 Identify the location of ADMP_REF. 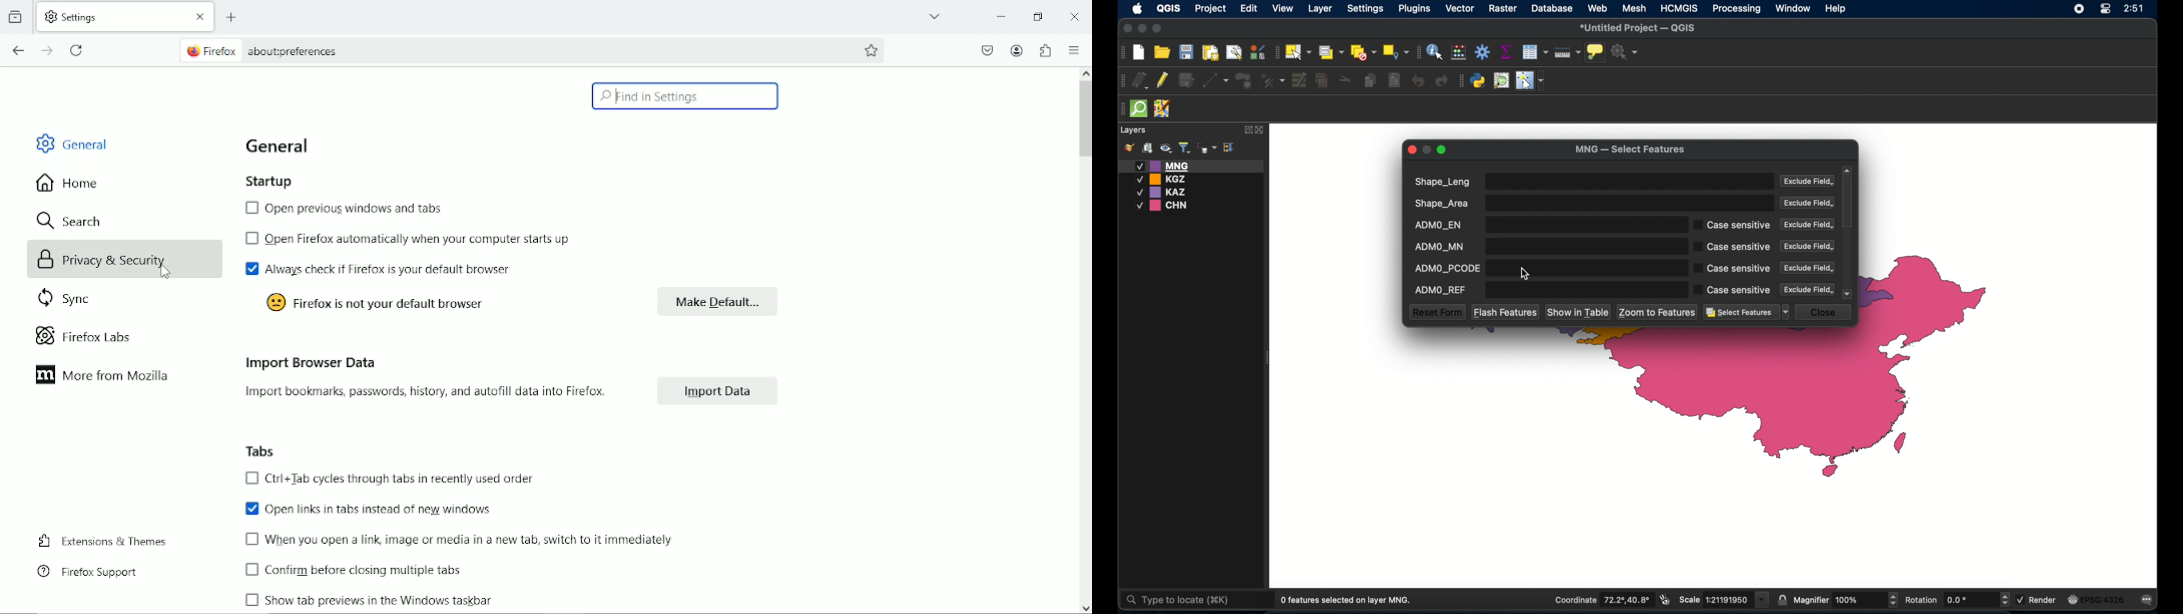
(1546, 290).